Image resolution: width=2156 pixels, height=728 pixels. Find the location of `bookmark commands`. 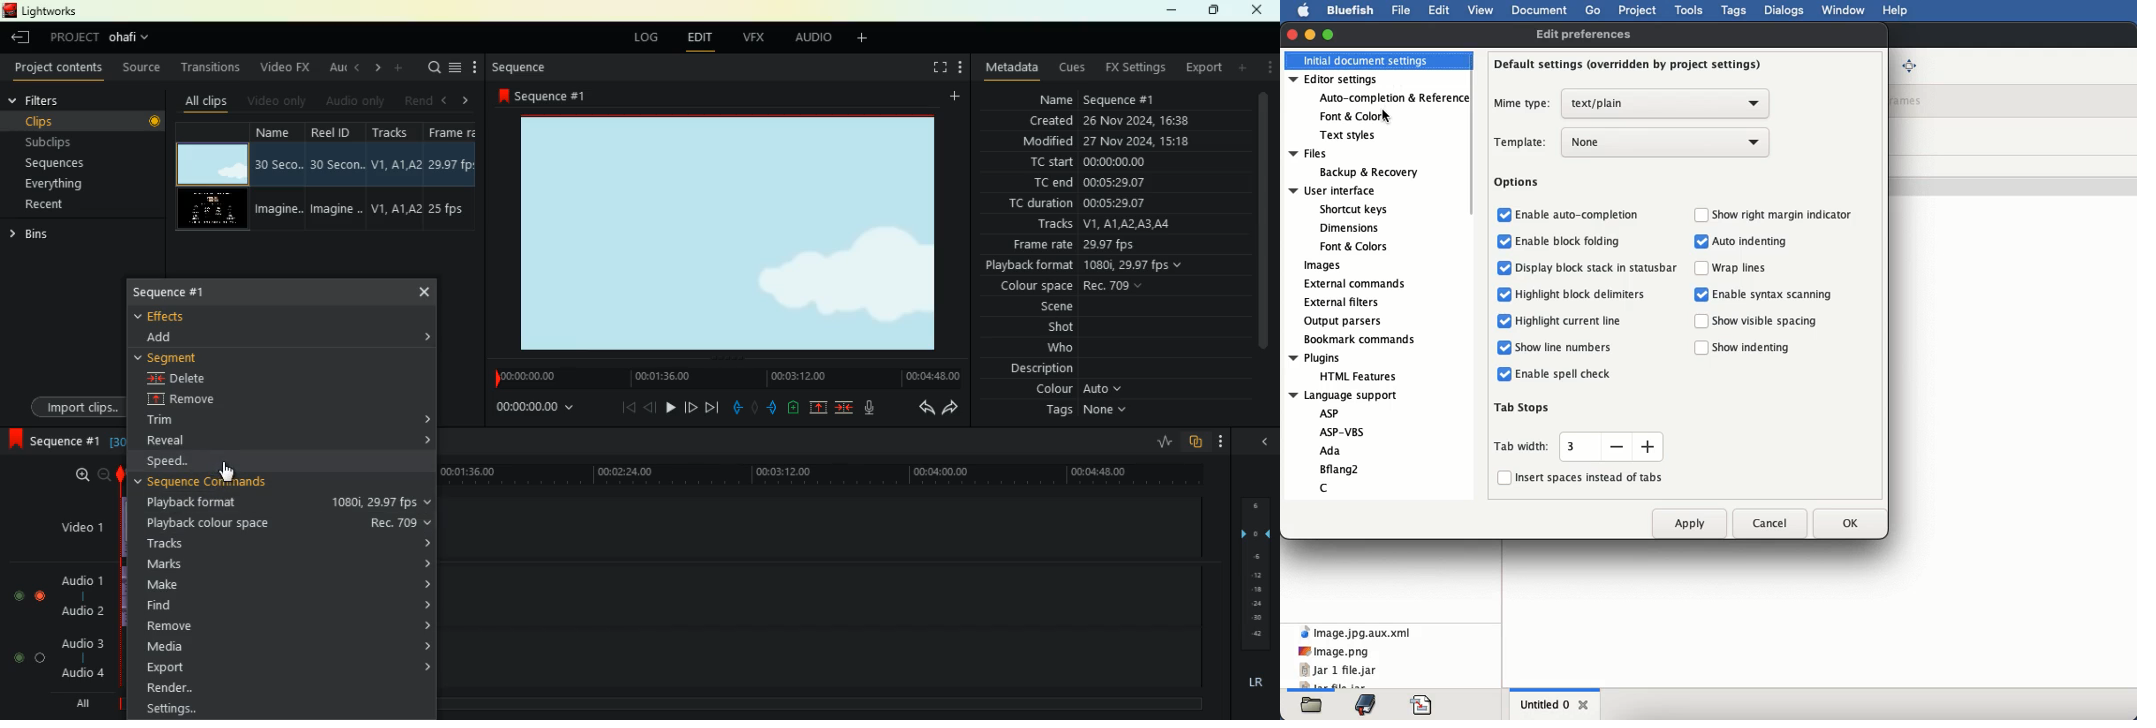

bookmark commands is located at coordinates (1360, 340).